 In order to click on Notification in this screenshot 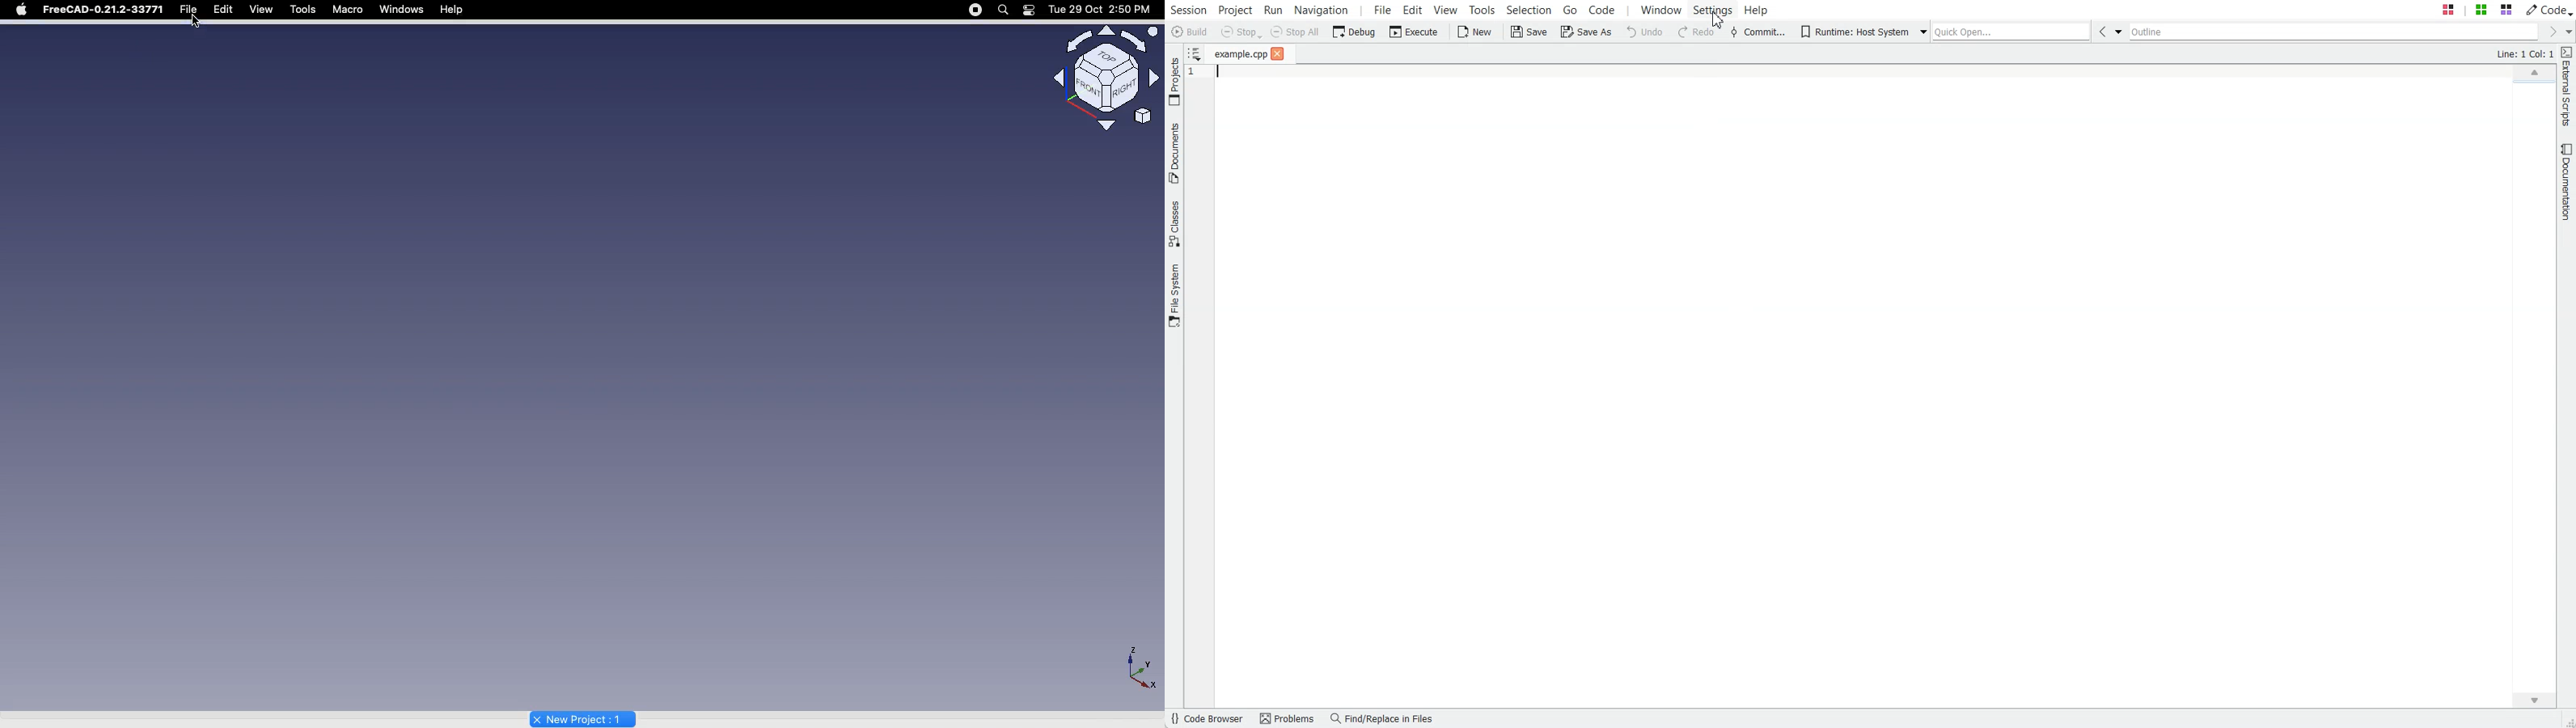, I will do `click(1029, 11)`.